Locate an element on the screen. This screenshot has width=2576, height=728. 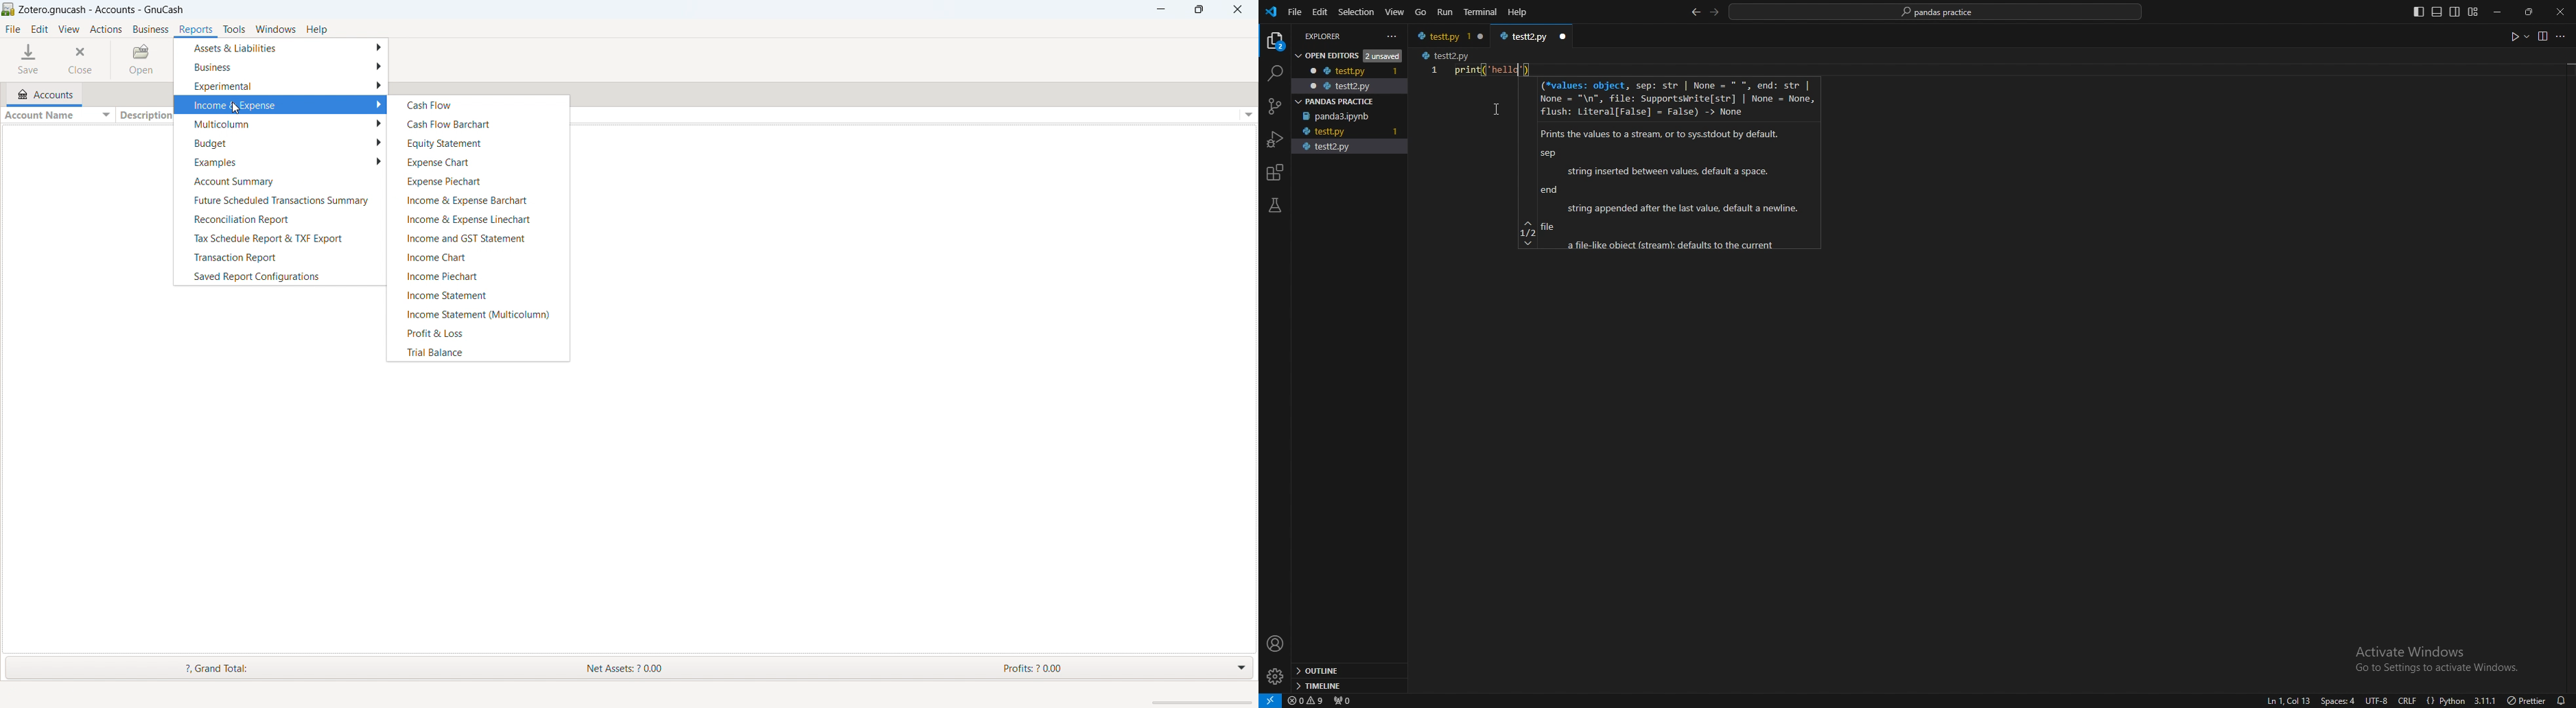
reports is located at coordinates (197, 30).